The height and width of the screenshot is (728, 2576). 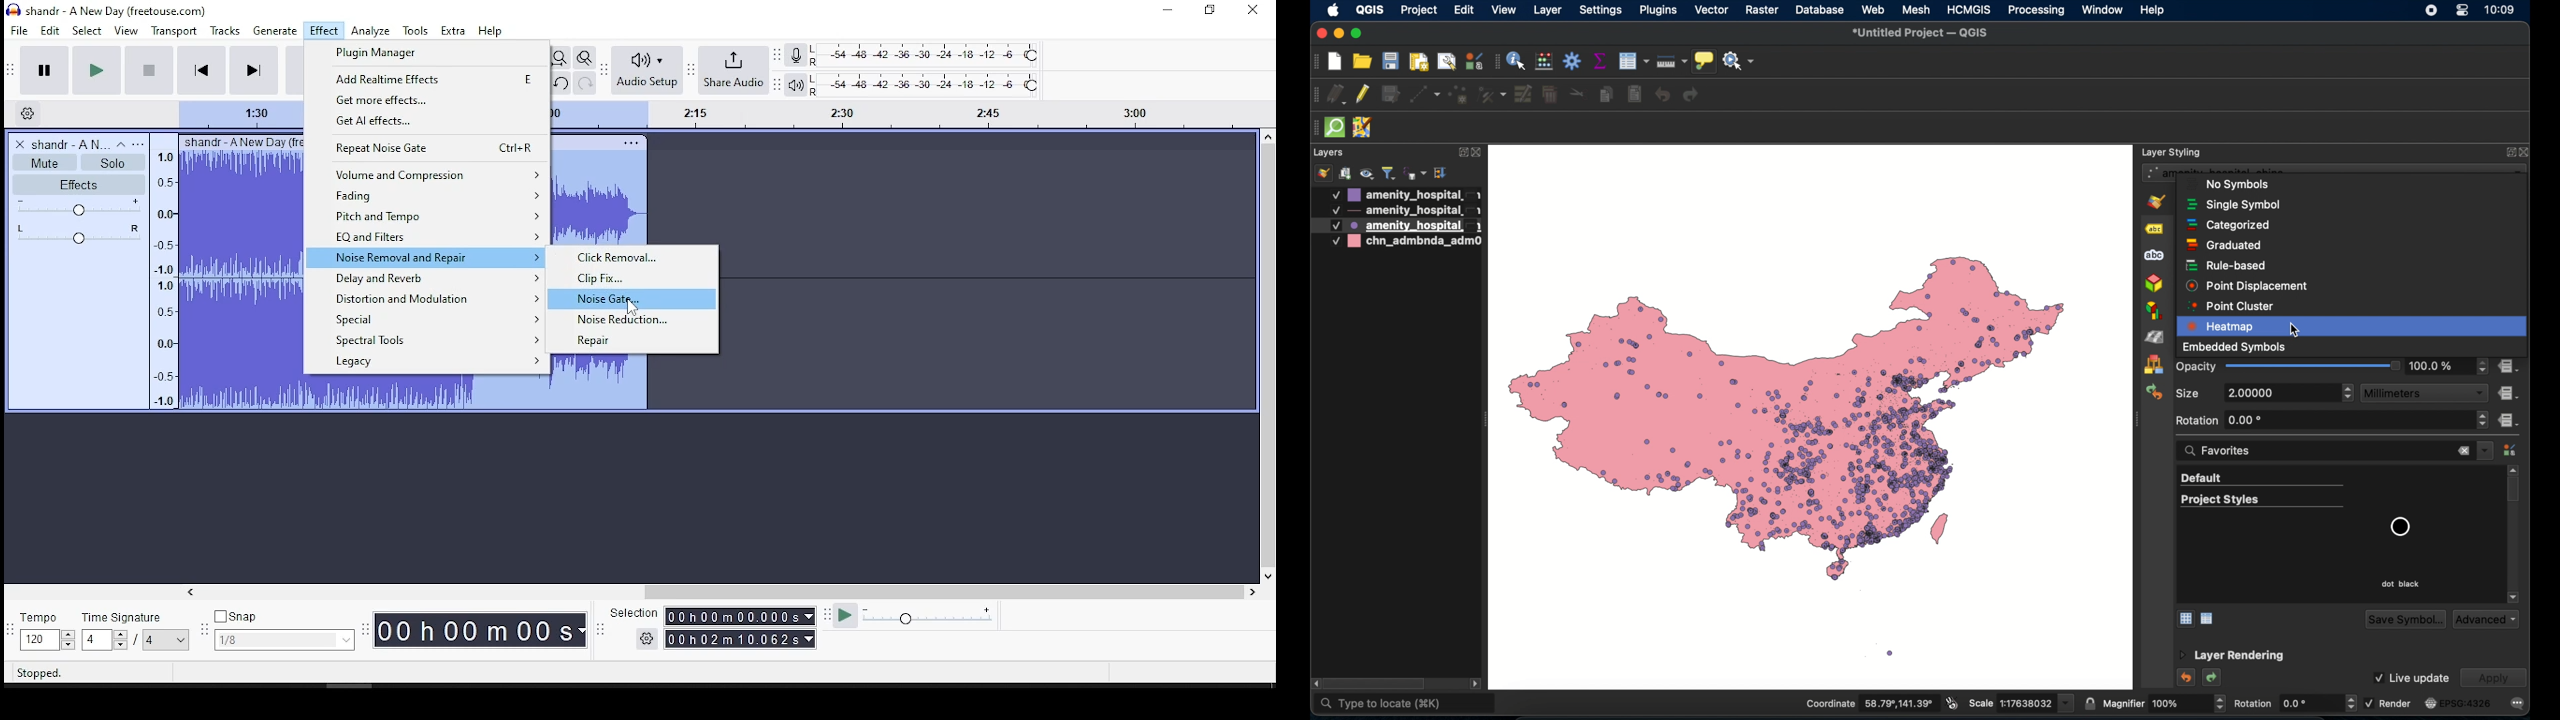 What do you see at coordinates (109, 12) in the screenshot?
I see `icon and file name` at bounding box center [109, 12].